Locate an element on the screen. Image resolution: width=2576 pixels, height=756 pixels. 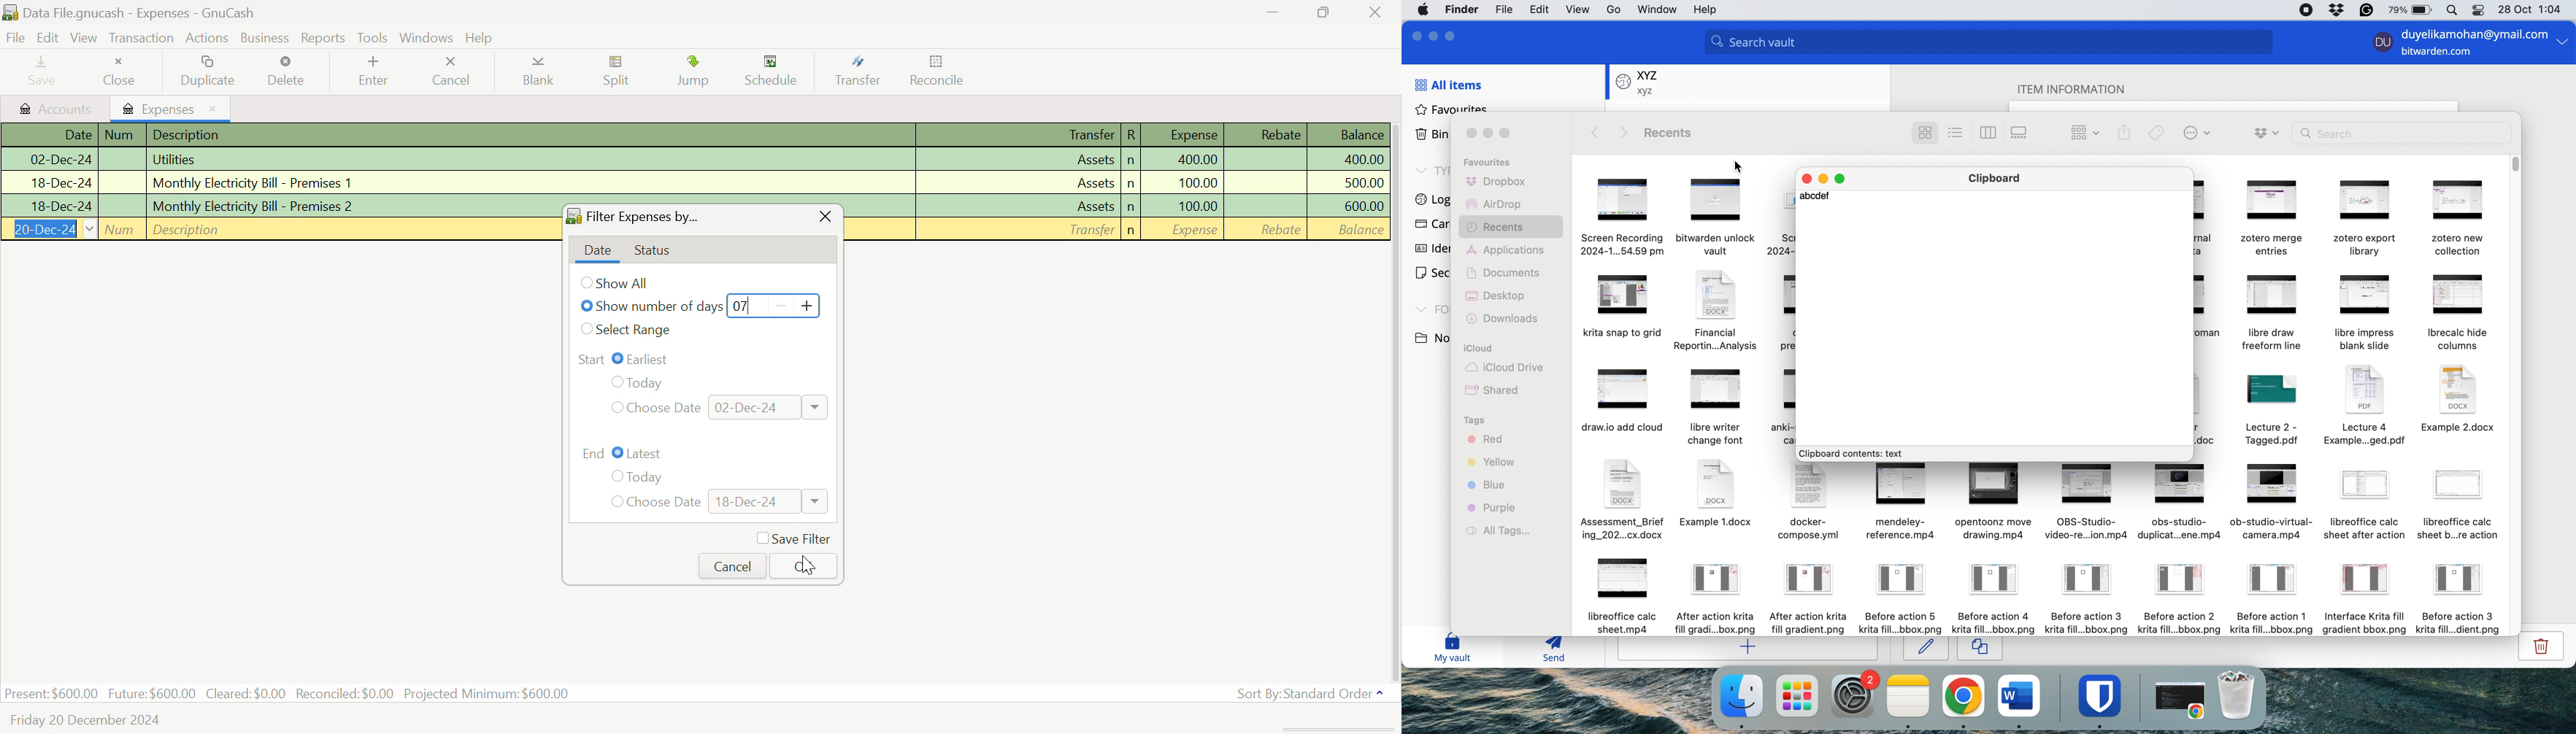
send is located at coordinates (1548, 651).